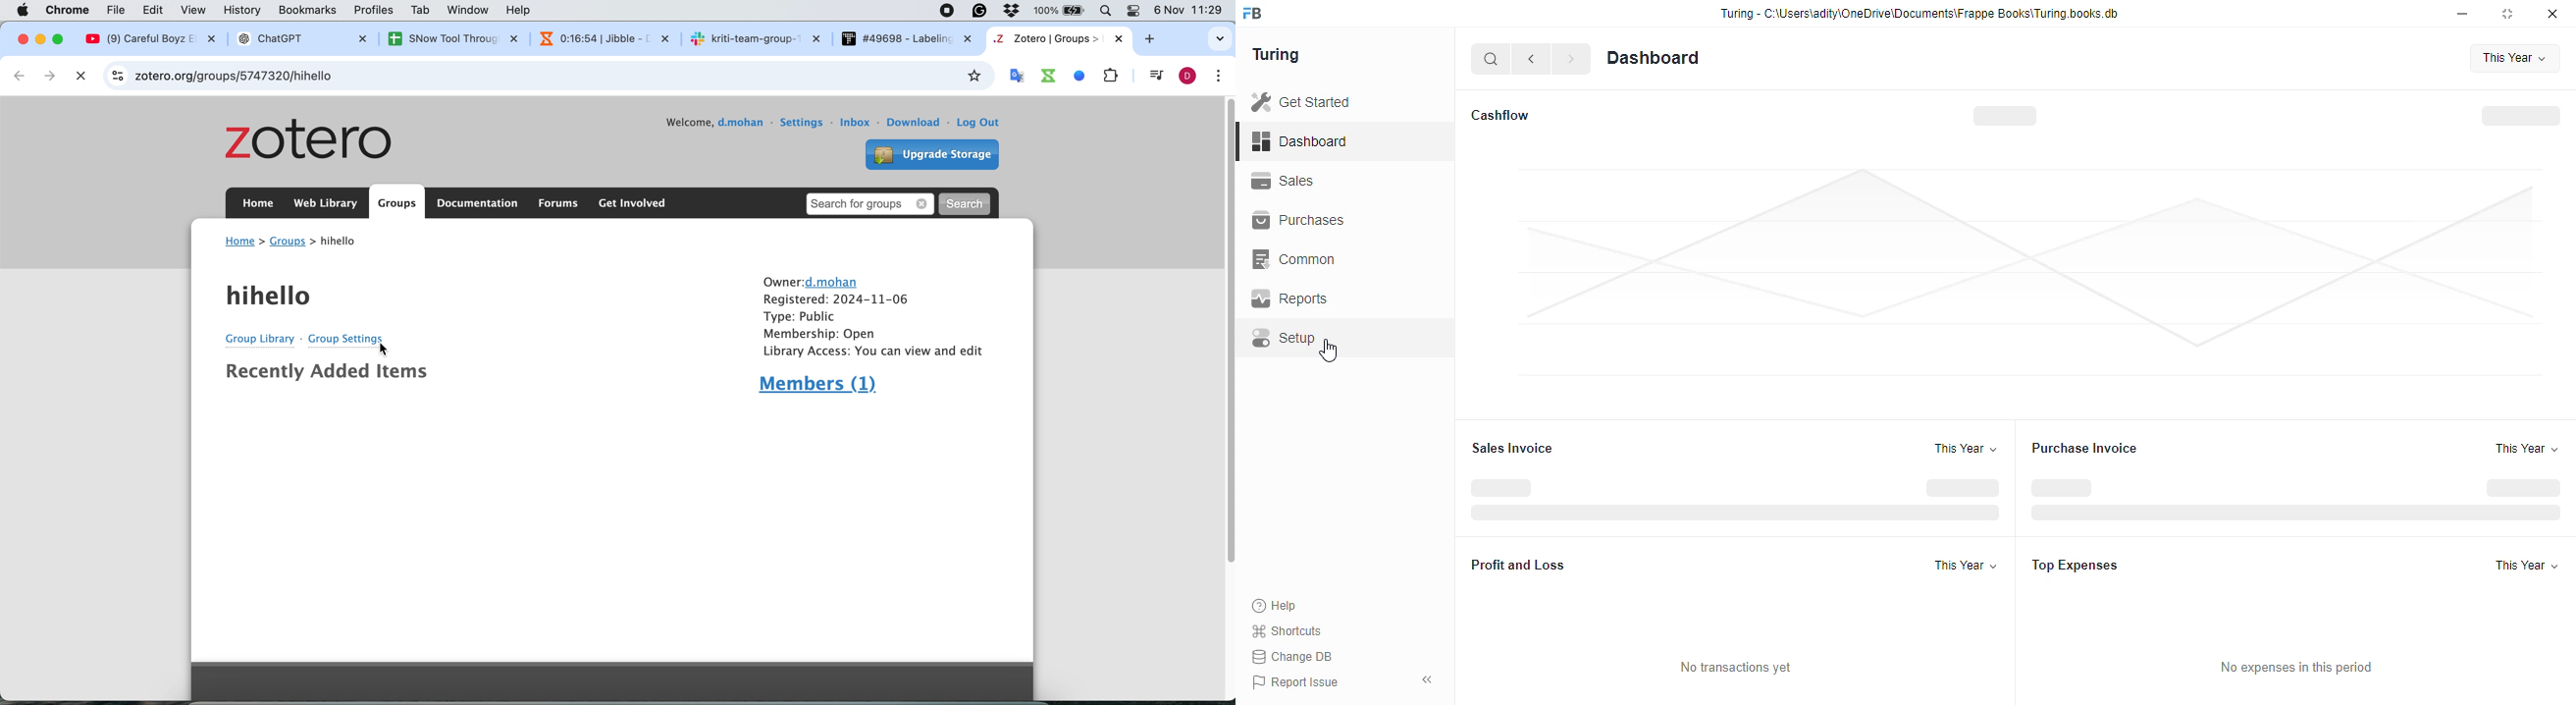 The width and height of the screenshot is (2576, 728). I want to click on minimise, so click(2465, 14).